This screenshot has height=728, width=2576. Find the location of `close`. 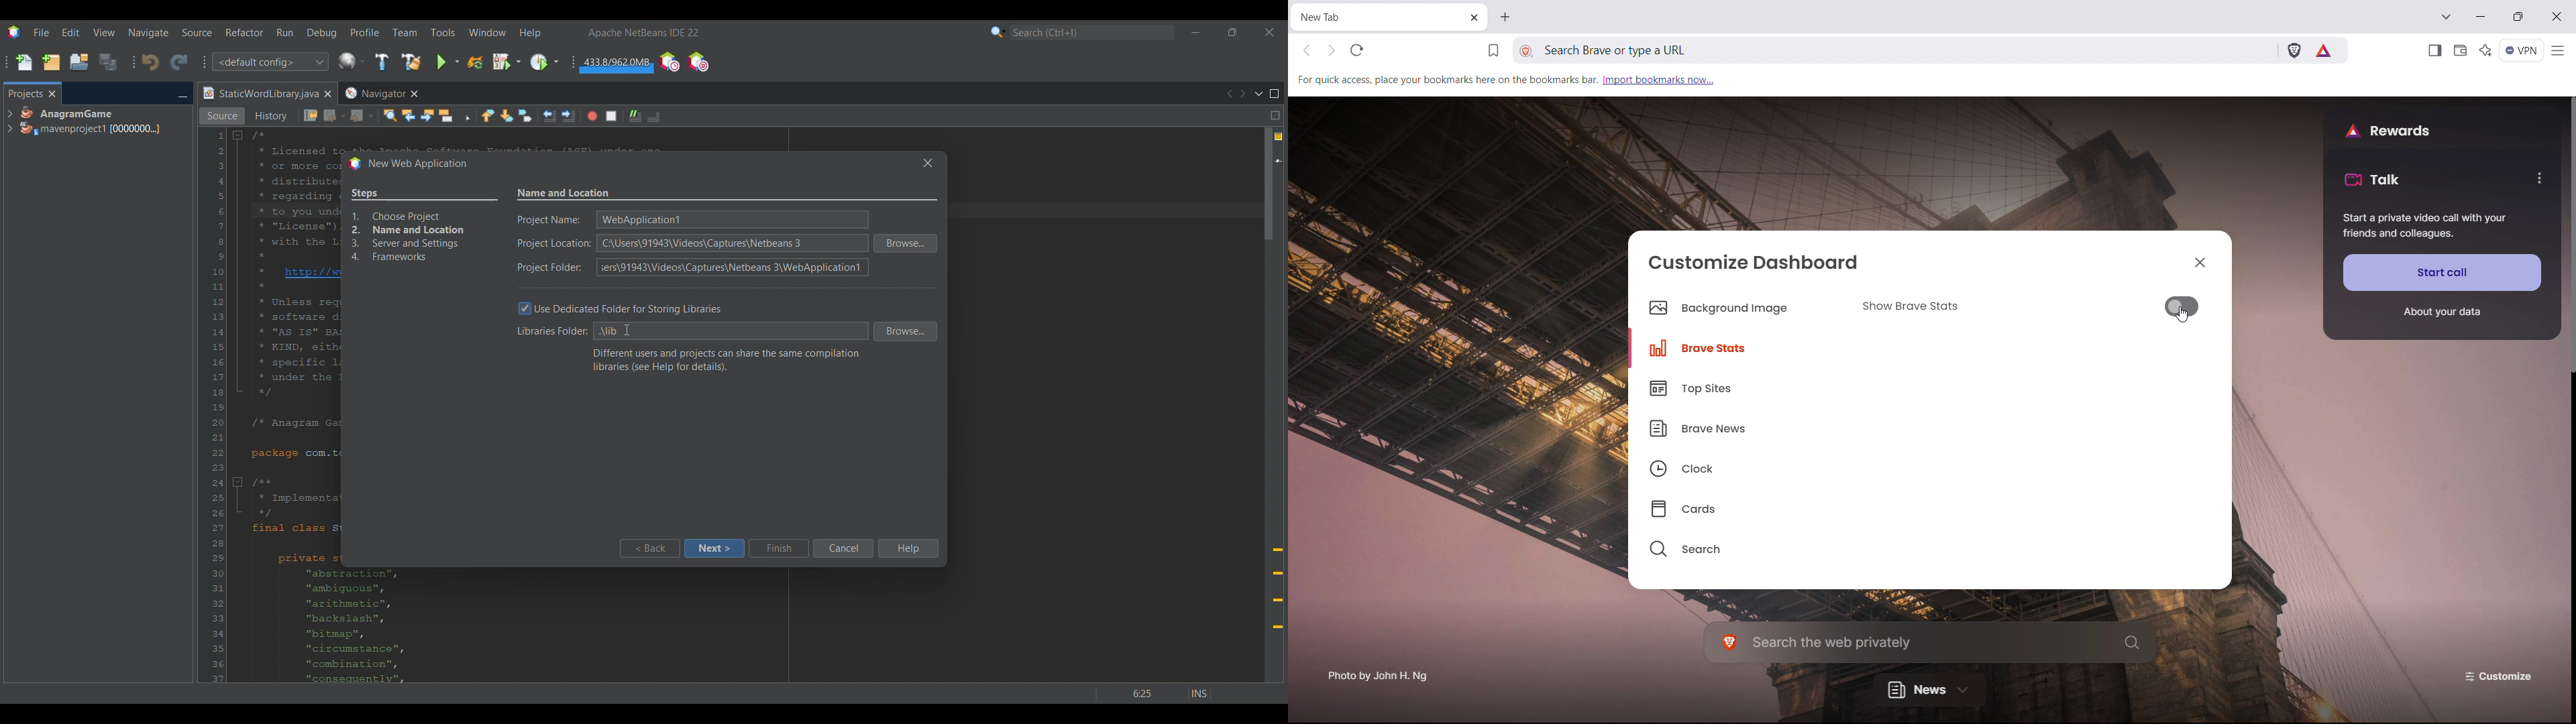

close is located at coordinates (2555, 17).